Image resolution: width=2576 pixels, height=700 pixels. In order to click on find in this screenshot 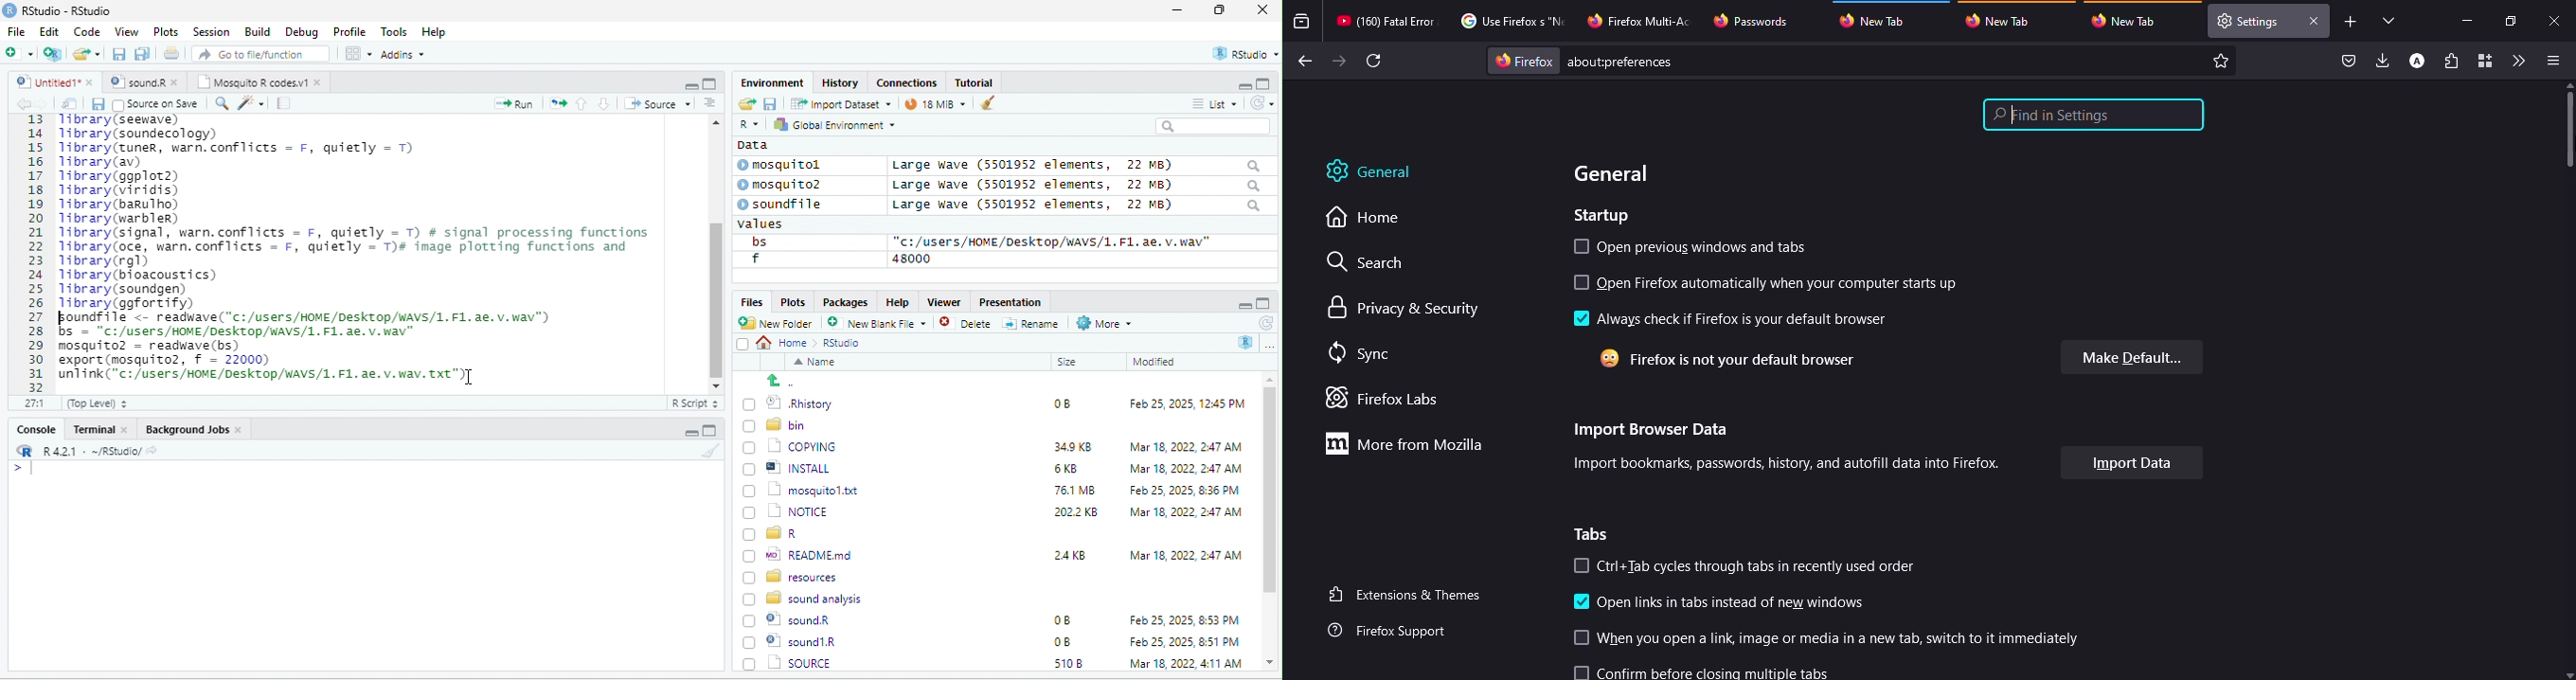, I will do `click(2094, 115)`.